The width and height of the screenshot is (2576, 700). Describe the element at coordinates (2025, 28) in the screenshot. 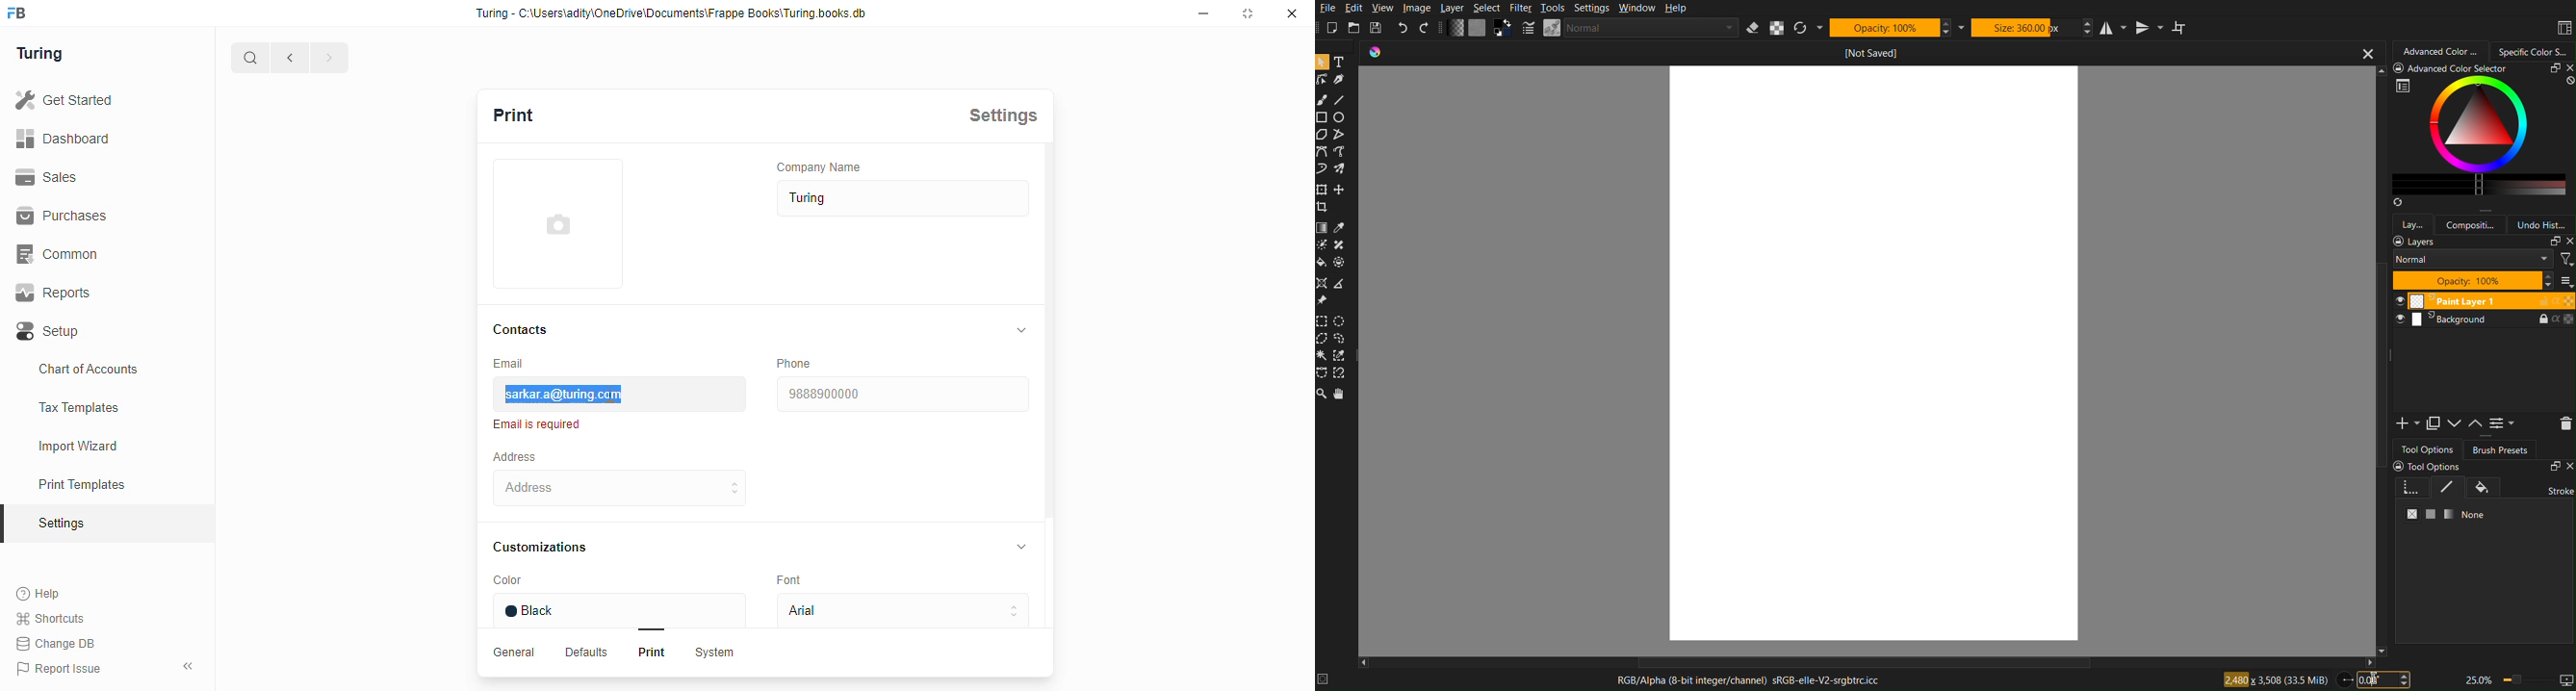

I see `Size` at that location.